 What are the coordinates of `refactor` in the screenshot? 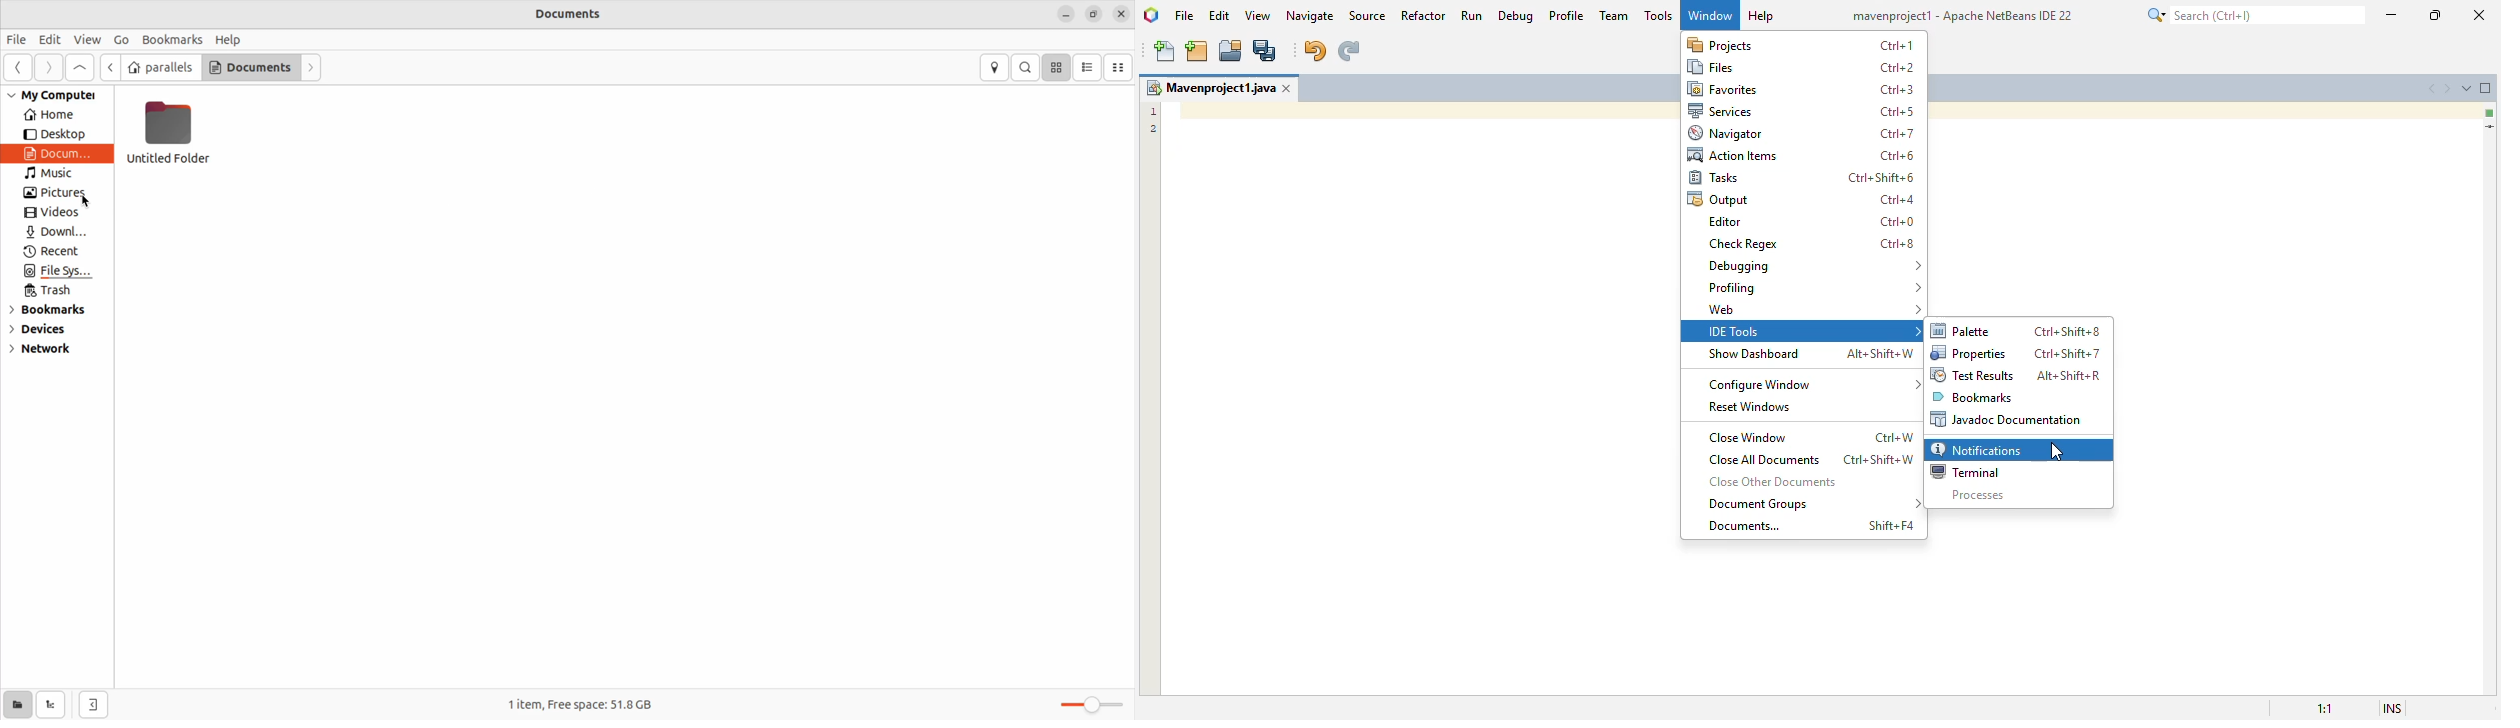 It's located at (1424, 15).